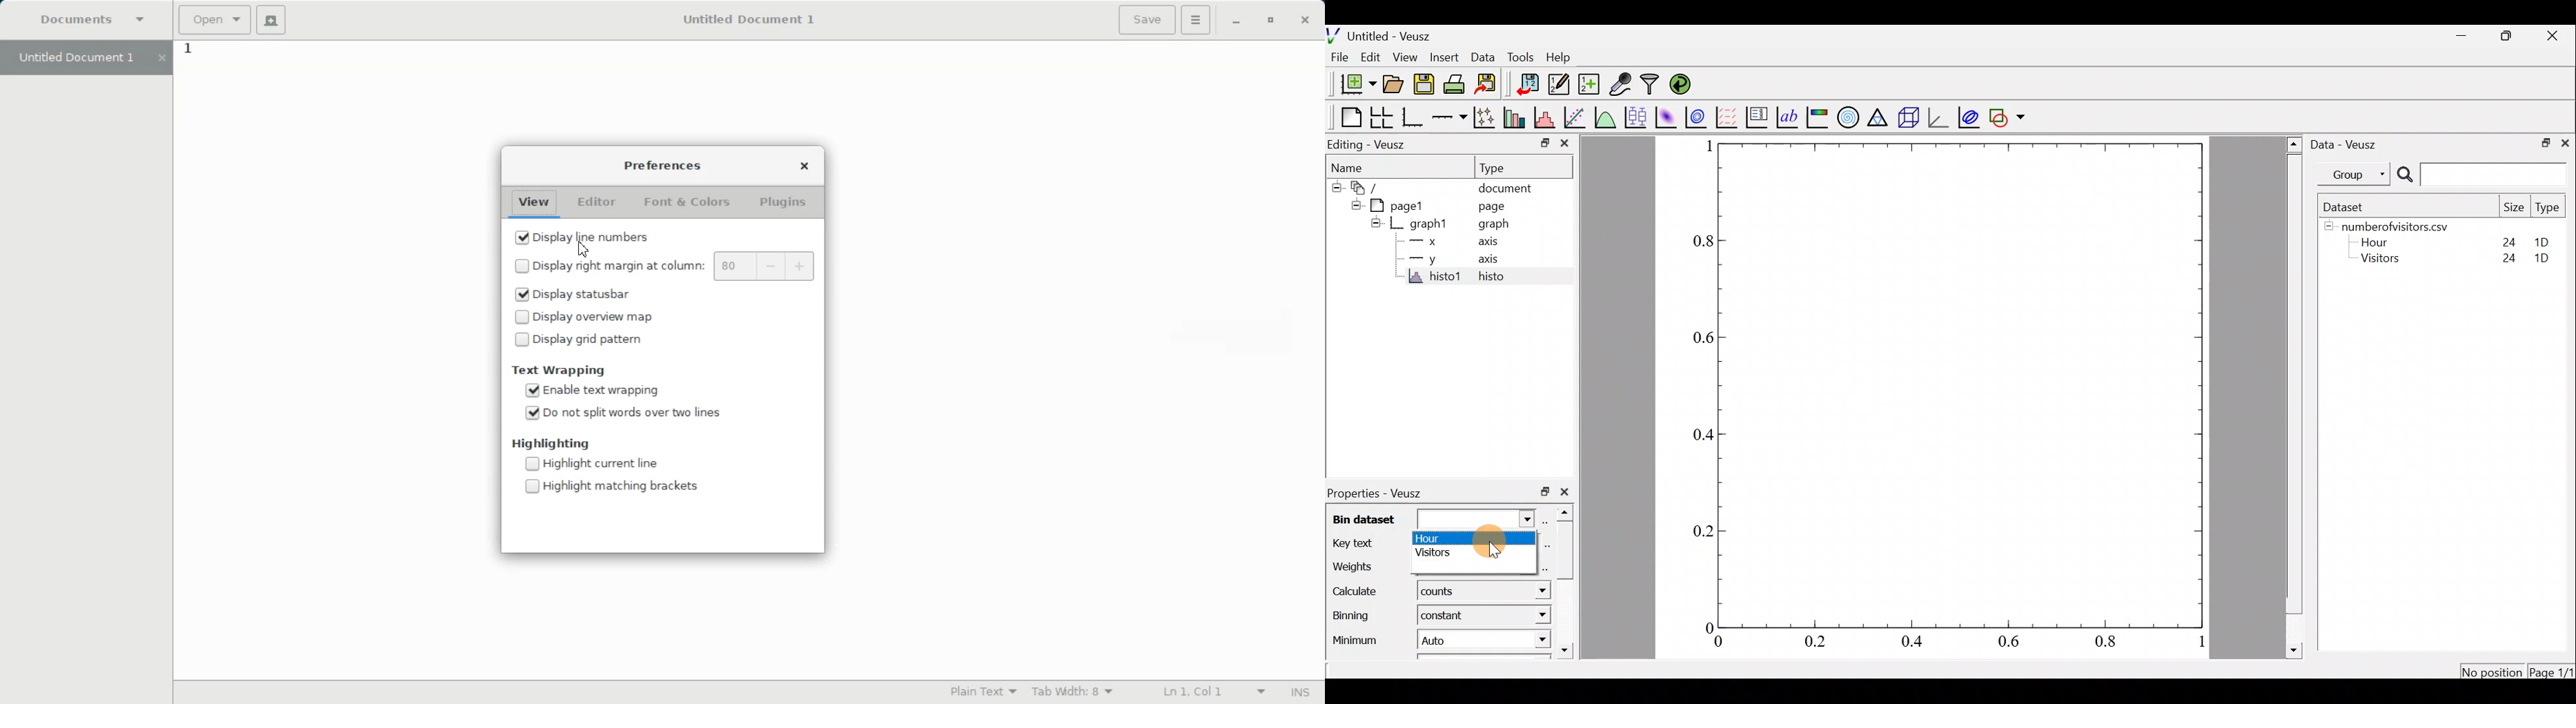 The width and height of the screenshot is (2576, 728). Describe the element at coordinates (1369, 144) in the screenshot. I see `Editing - Veusz` at that location.